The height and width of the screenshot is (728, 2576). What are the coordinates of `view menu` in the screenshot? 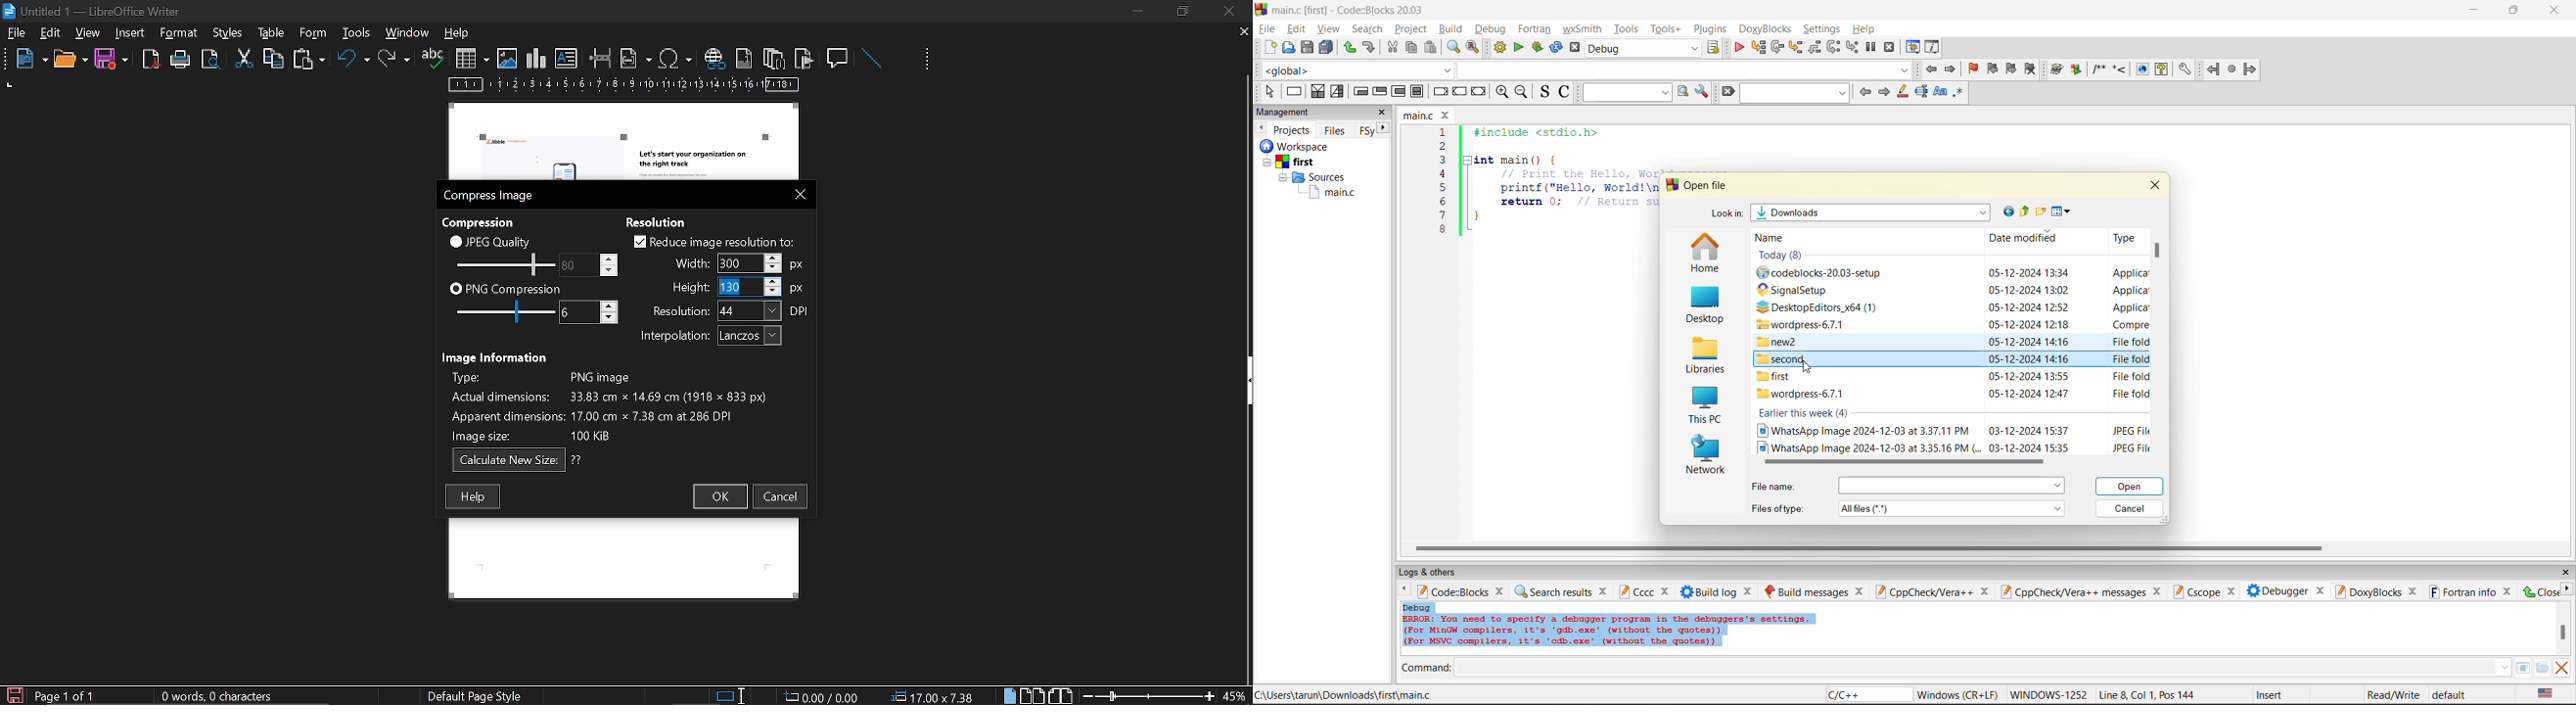 It's located at (2064, 212).